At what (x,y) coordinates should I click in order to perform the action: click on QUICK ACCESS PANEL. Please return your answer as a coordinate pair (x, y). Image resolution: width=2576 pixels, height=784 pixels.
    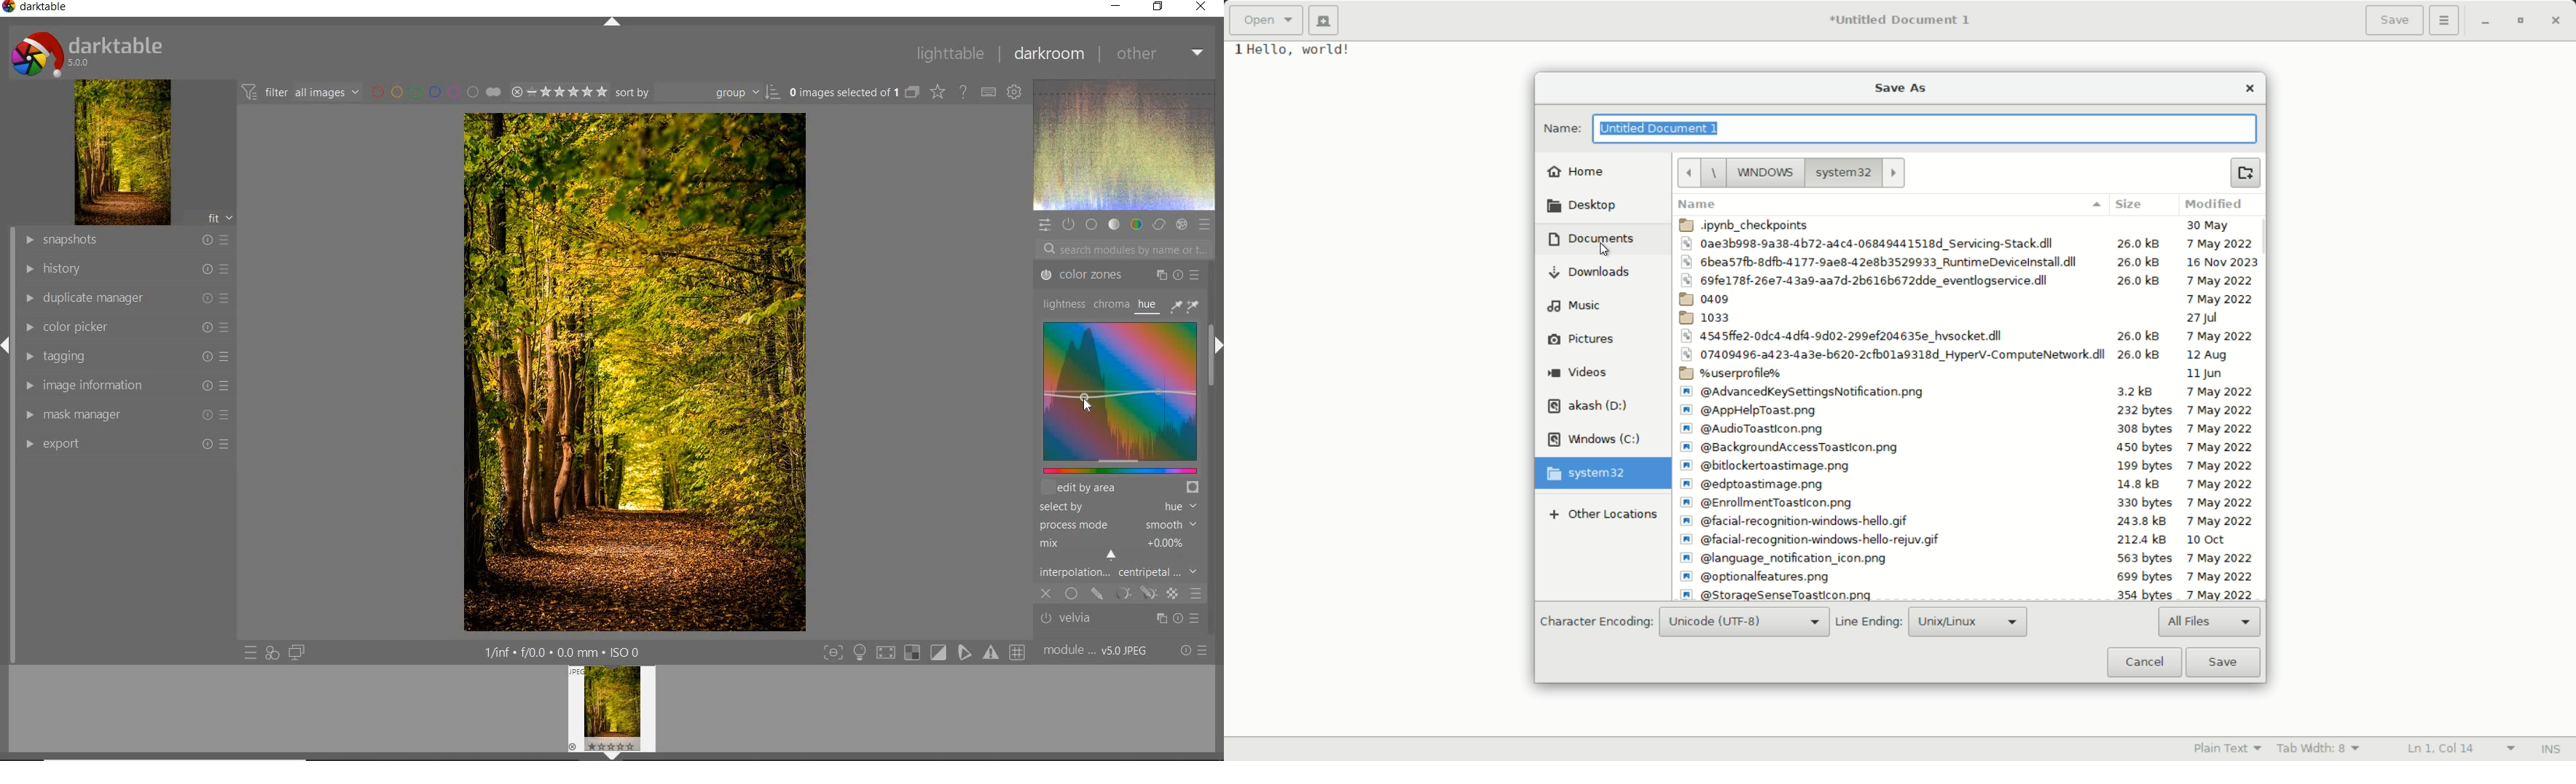
    Looking at the image, I should click on (1045, 225).